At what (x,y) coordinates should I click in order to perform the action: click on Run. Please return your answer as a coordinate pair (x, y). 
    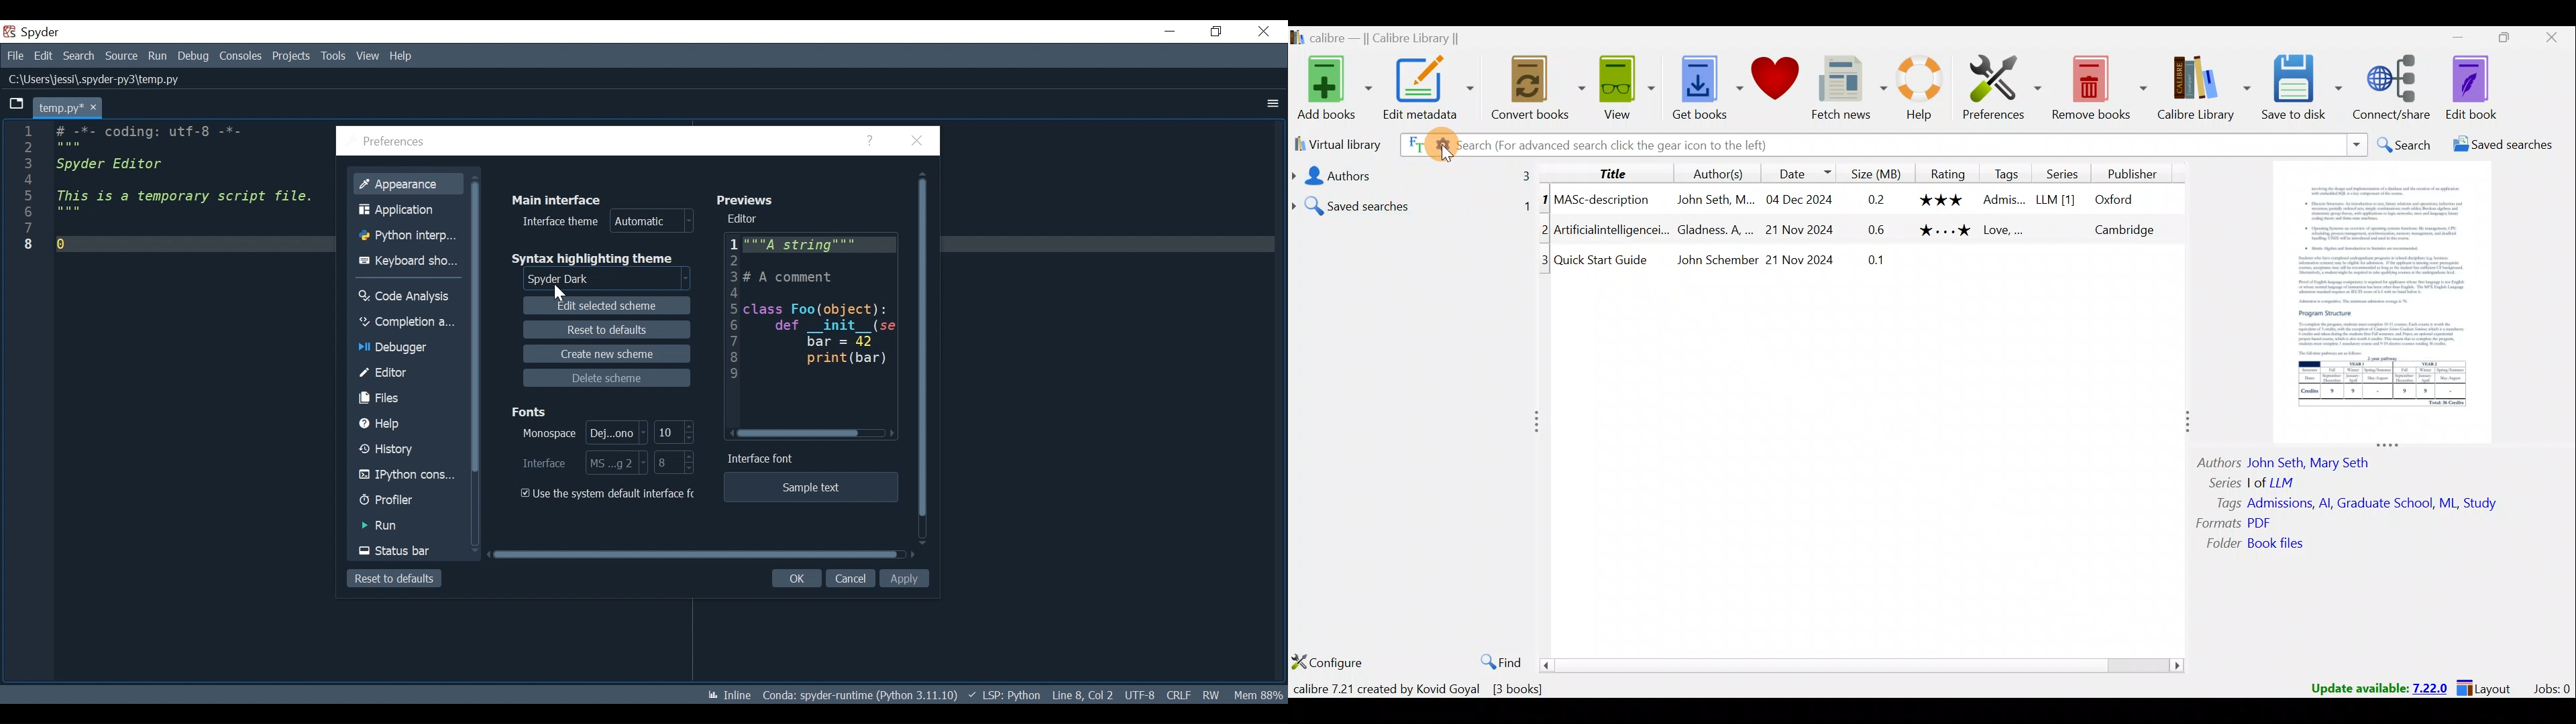
    Looking at the image, I should click on (410, 526).